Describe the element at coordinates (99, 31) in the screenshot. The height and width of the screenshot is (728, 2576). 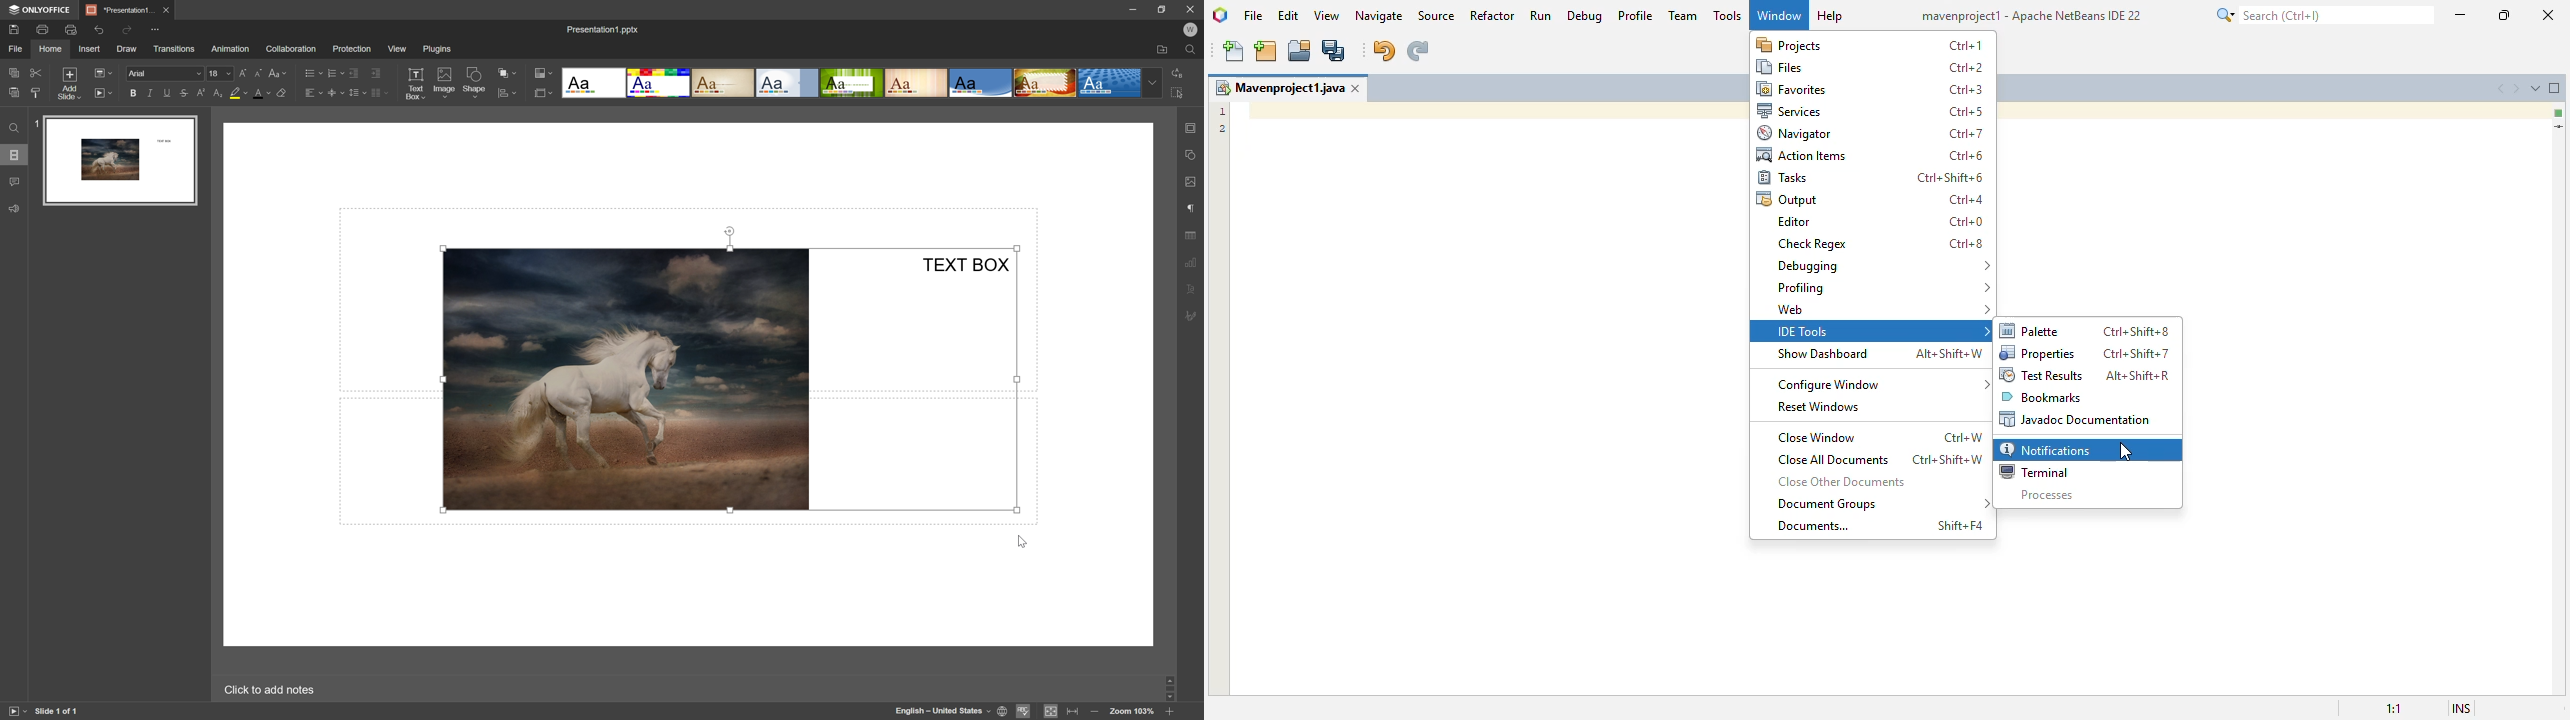
I see `undo` at that location.